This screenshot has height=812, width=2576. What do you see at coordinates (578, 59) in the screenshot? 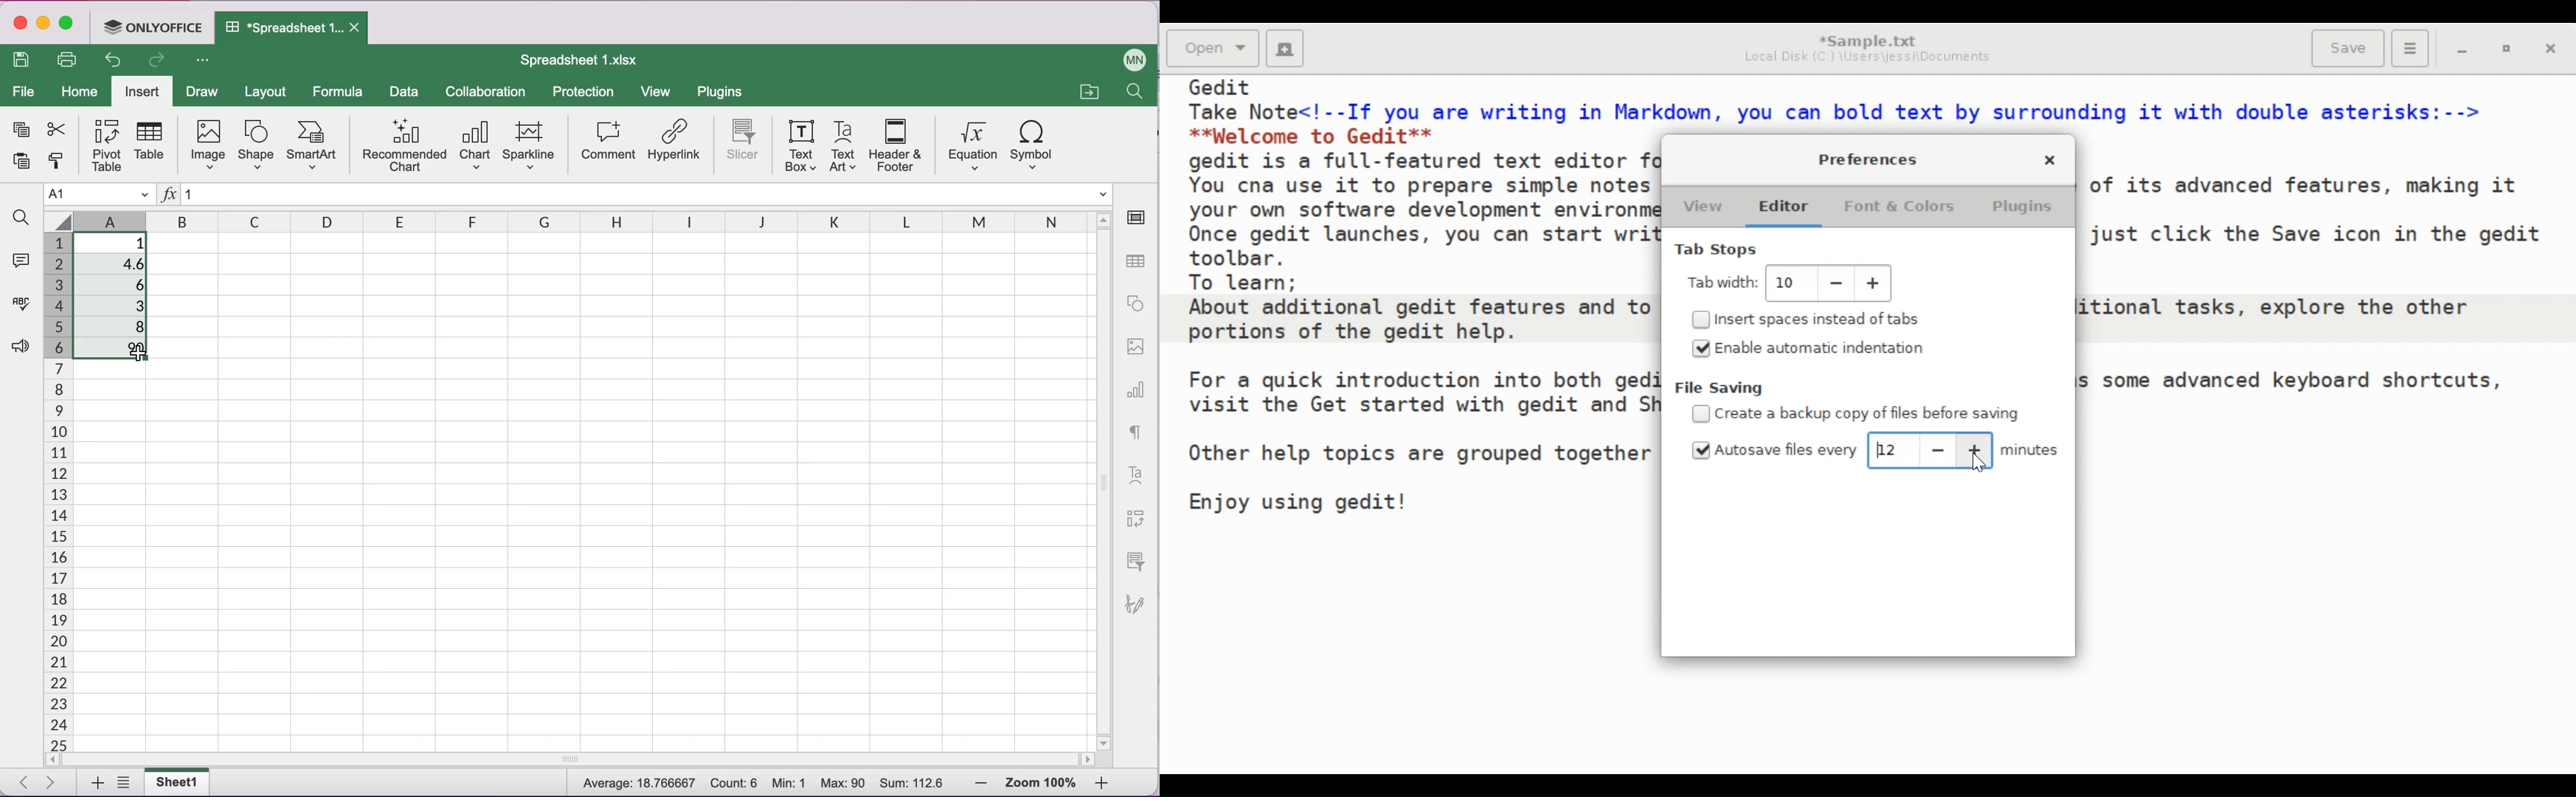
I see `Spreadsheet 1.xIsx` at bounding box center [578, 59].